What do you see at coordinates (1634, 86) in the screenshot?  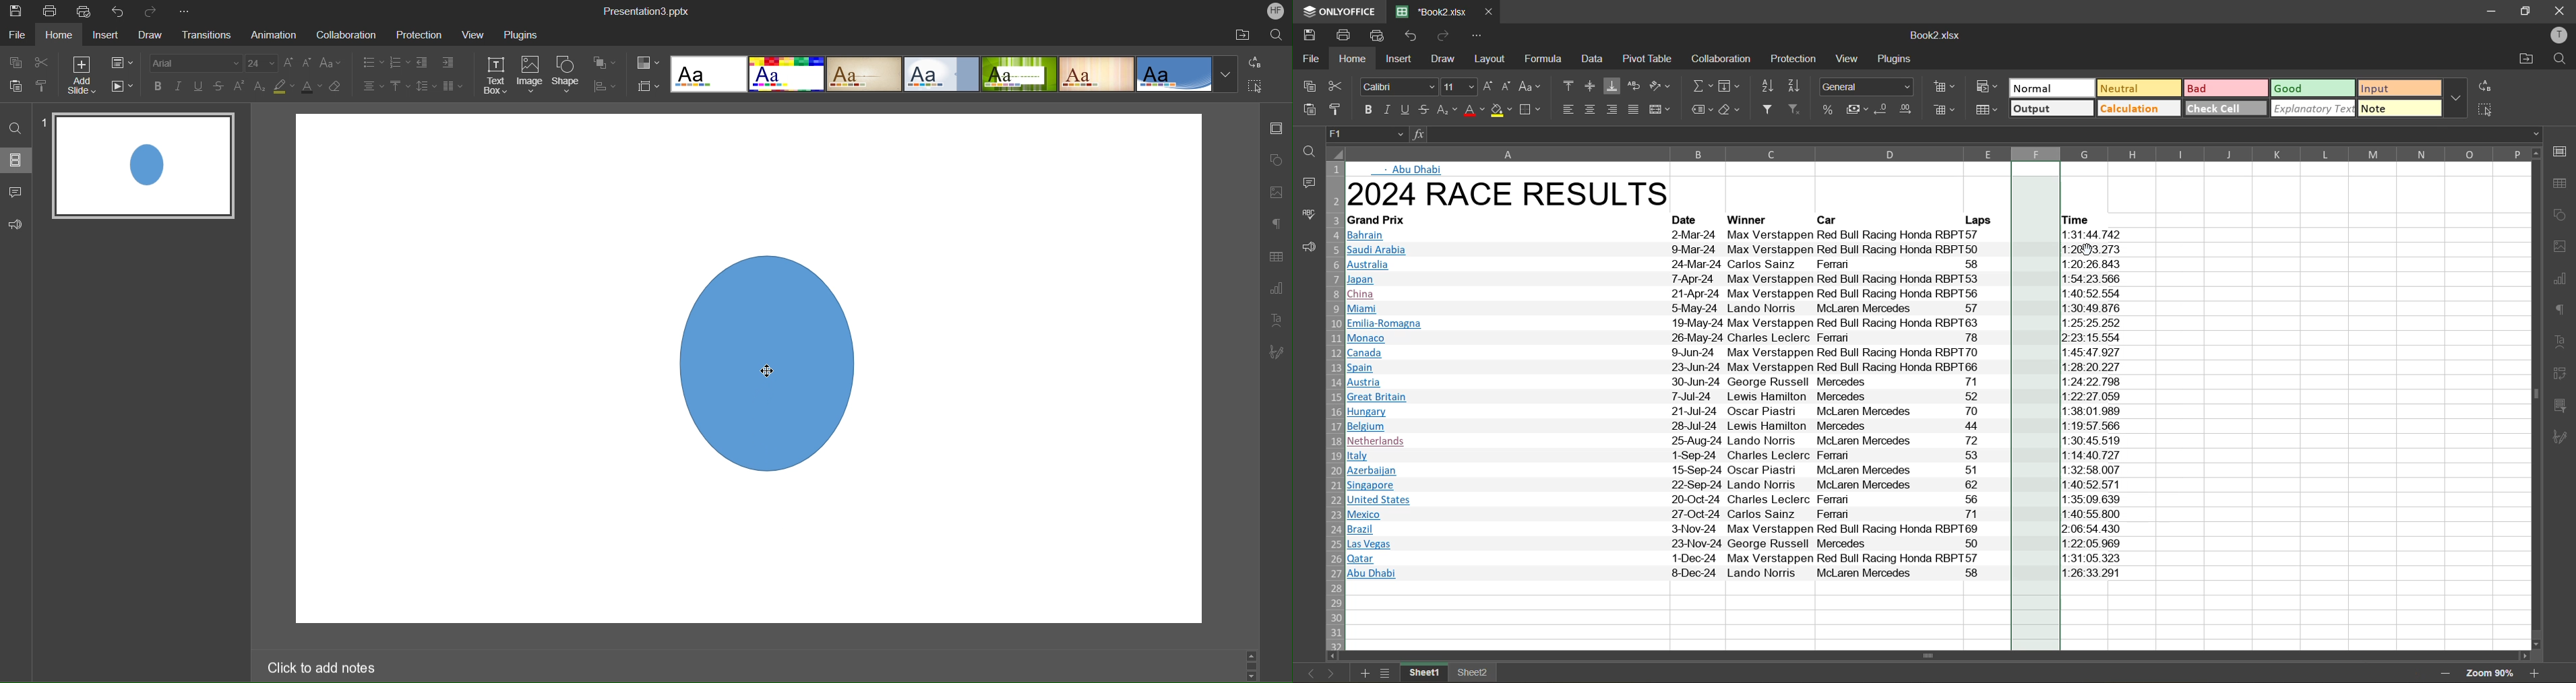 I see `wrap text` at bounding box center [1634, 86].